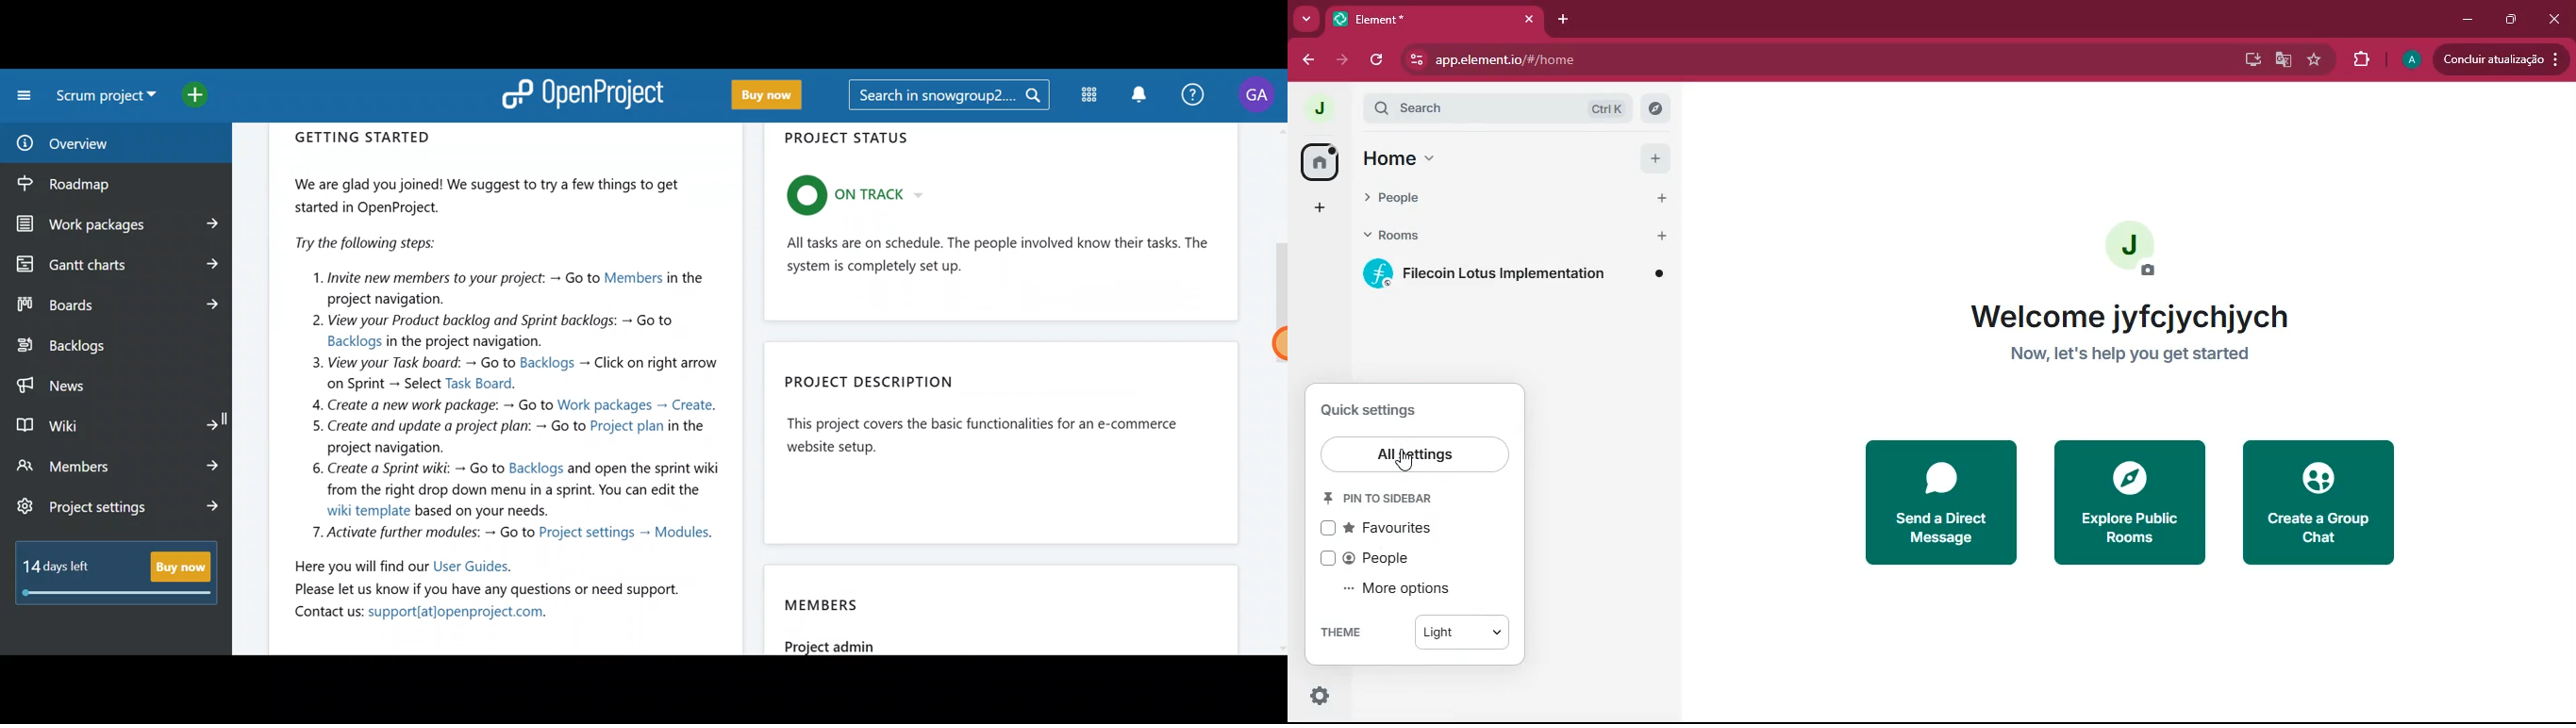 This screenshot has width=2576, height=728. Describe the element at coordinates (2249, 60) in the screenshot. I see `desktop` at that location.